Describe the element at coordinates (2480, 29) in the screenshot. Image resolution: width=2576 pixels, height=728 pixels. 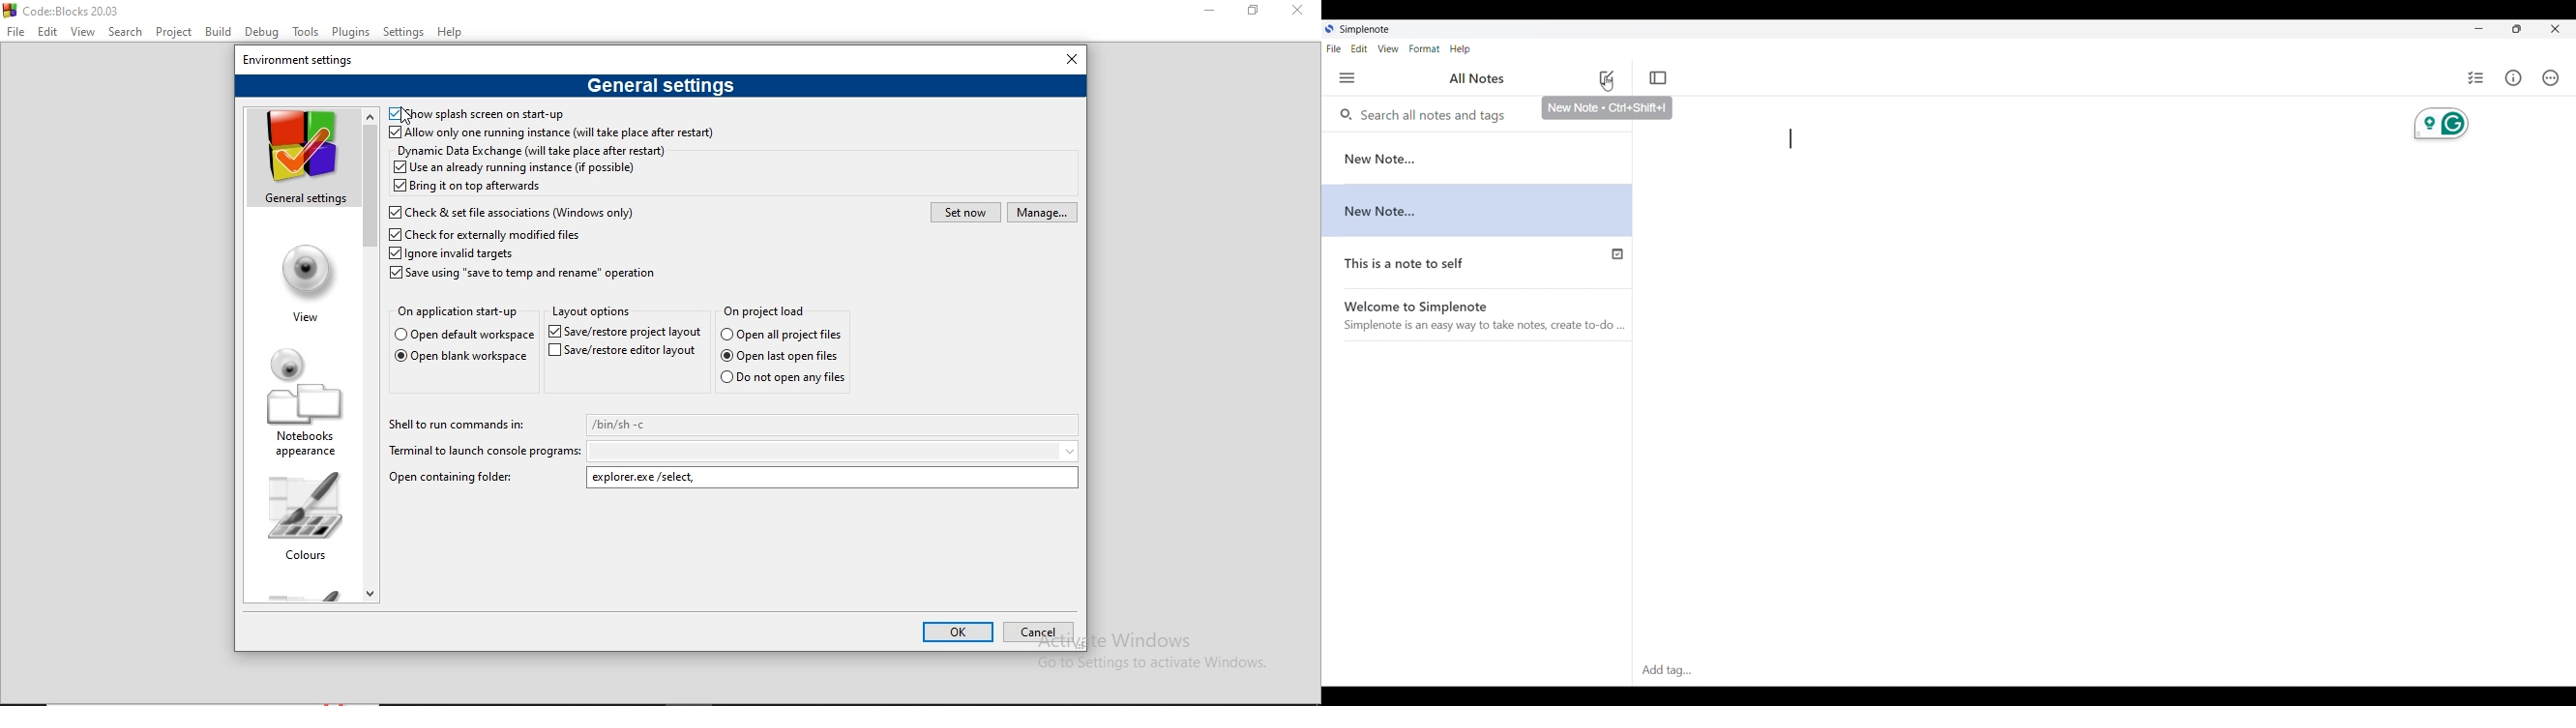
I see `Minimize` at that location.